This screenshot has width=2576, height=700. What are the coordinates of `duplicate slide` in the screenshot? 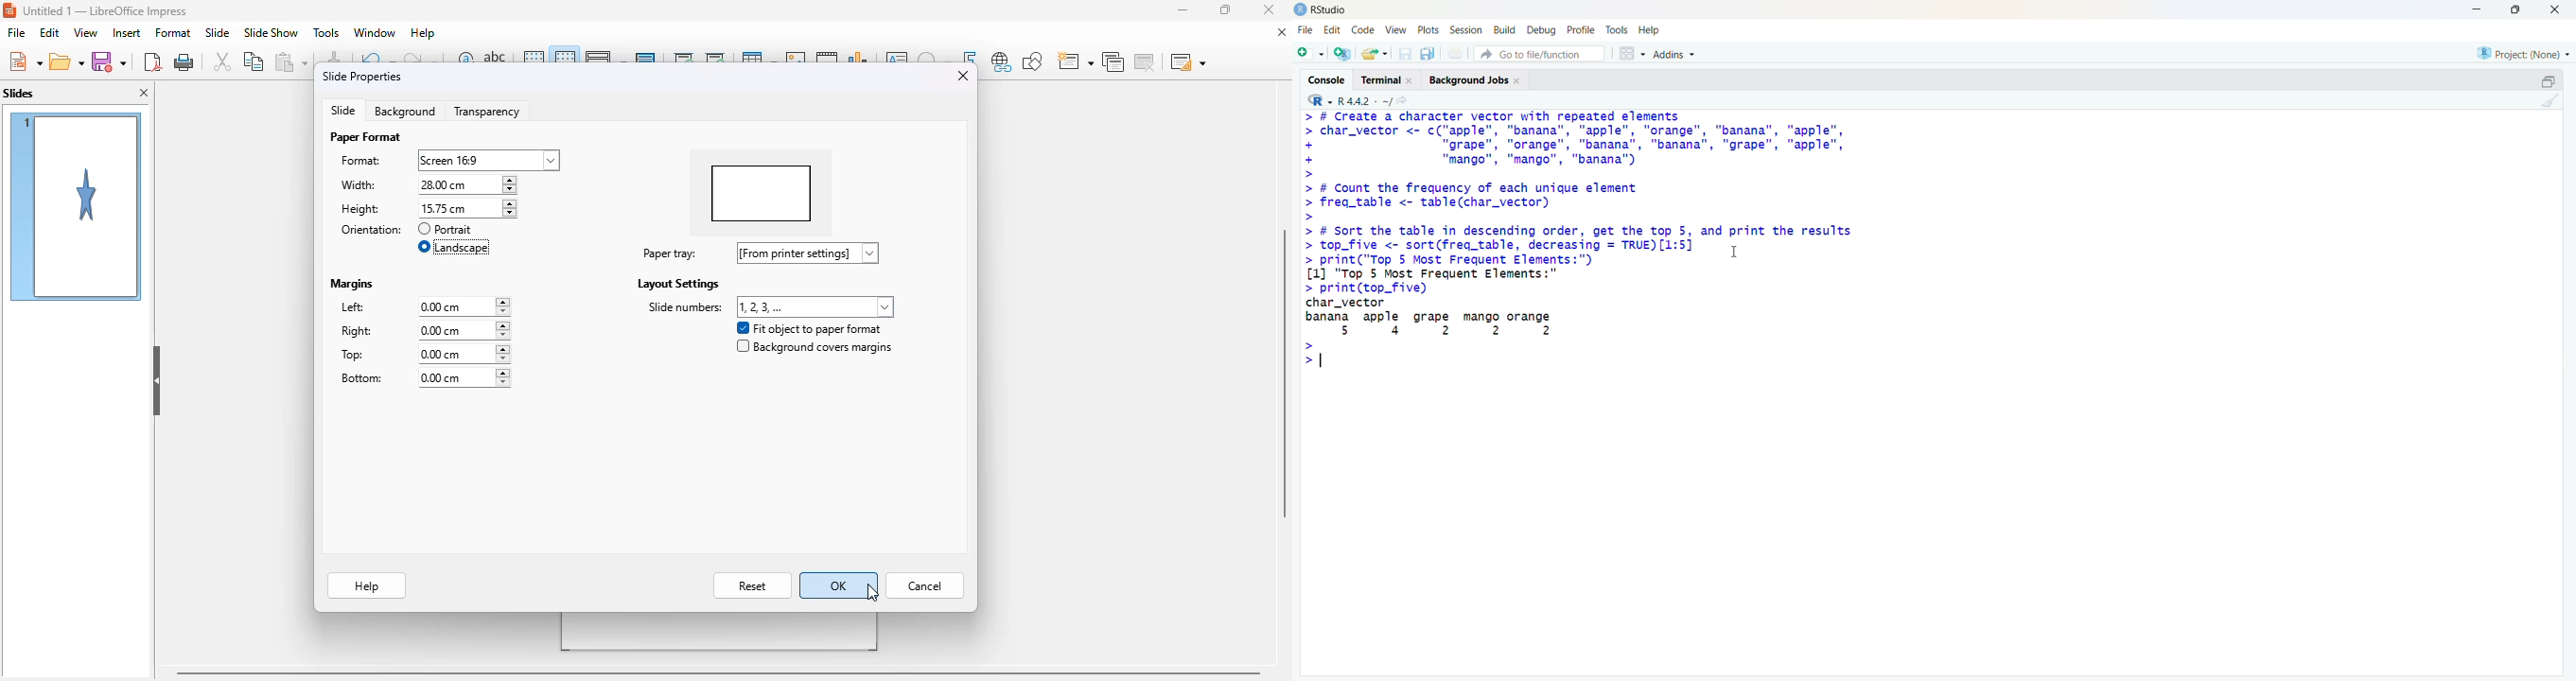 It's located at (1113, 61).